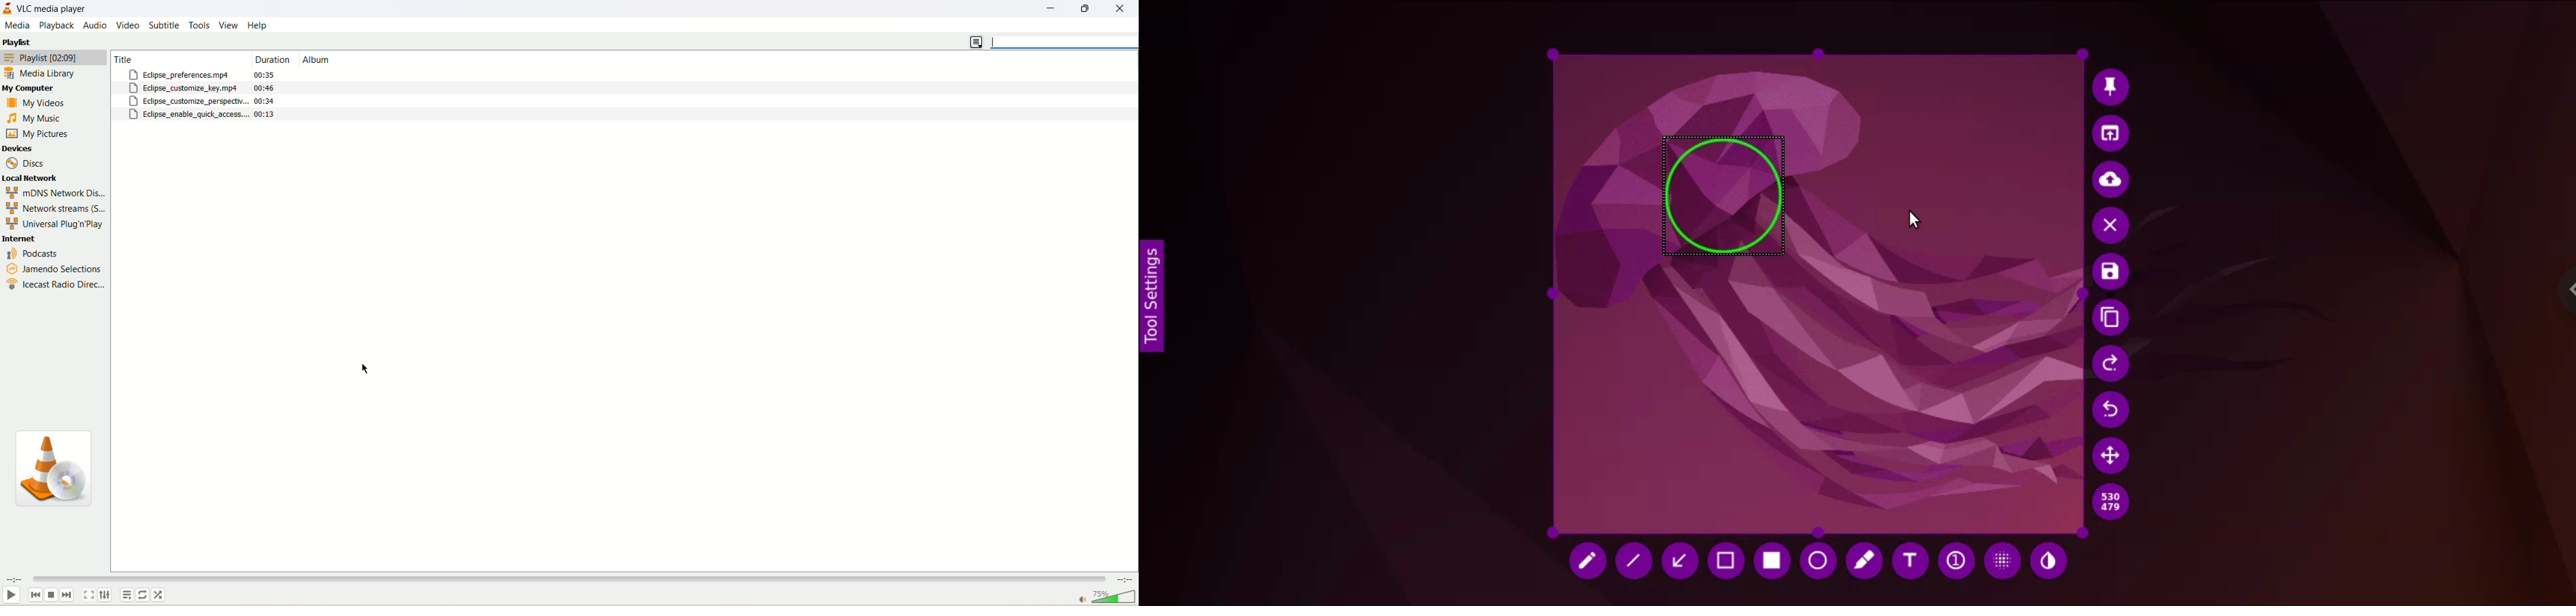  I want to click on discs, so click(33, 163).